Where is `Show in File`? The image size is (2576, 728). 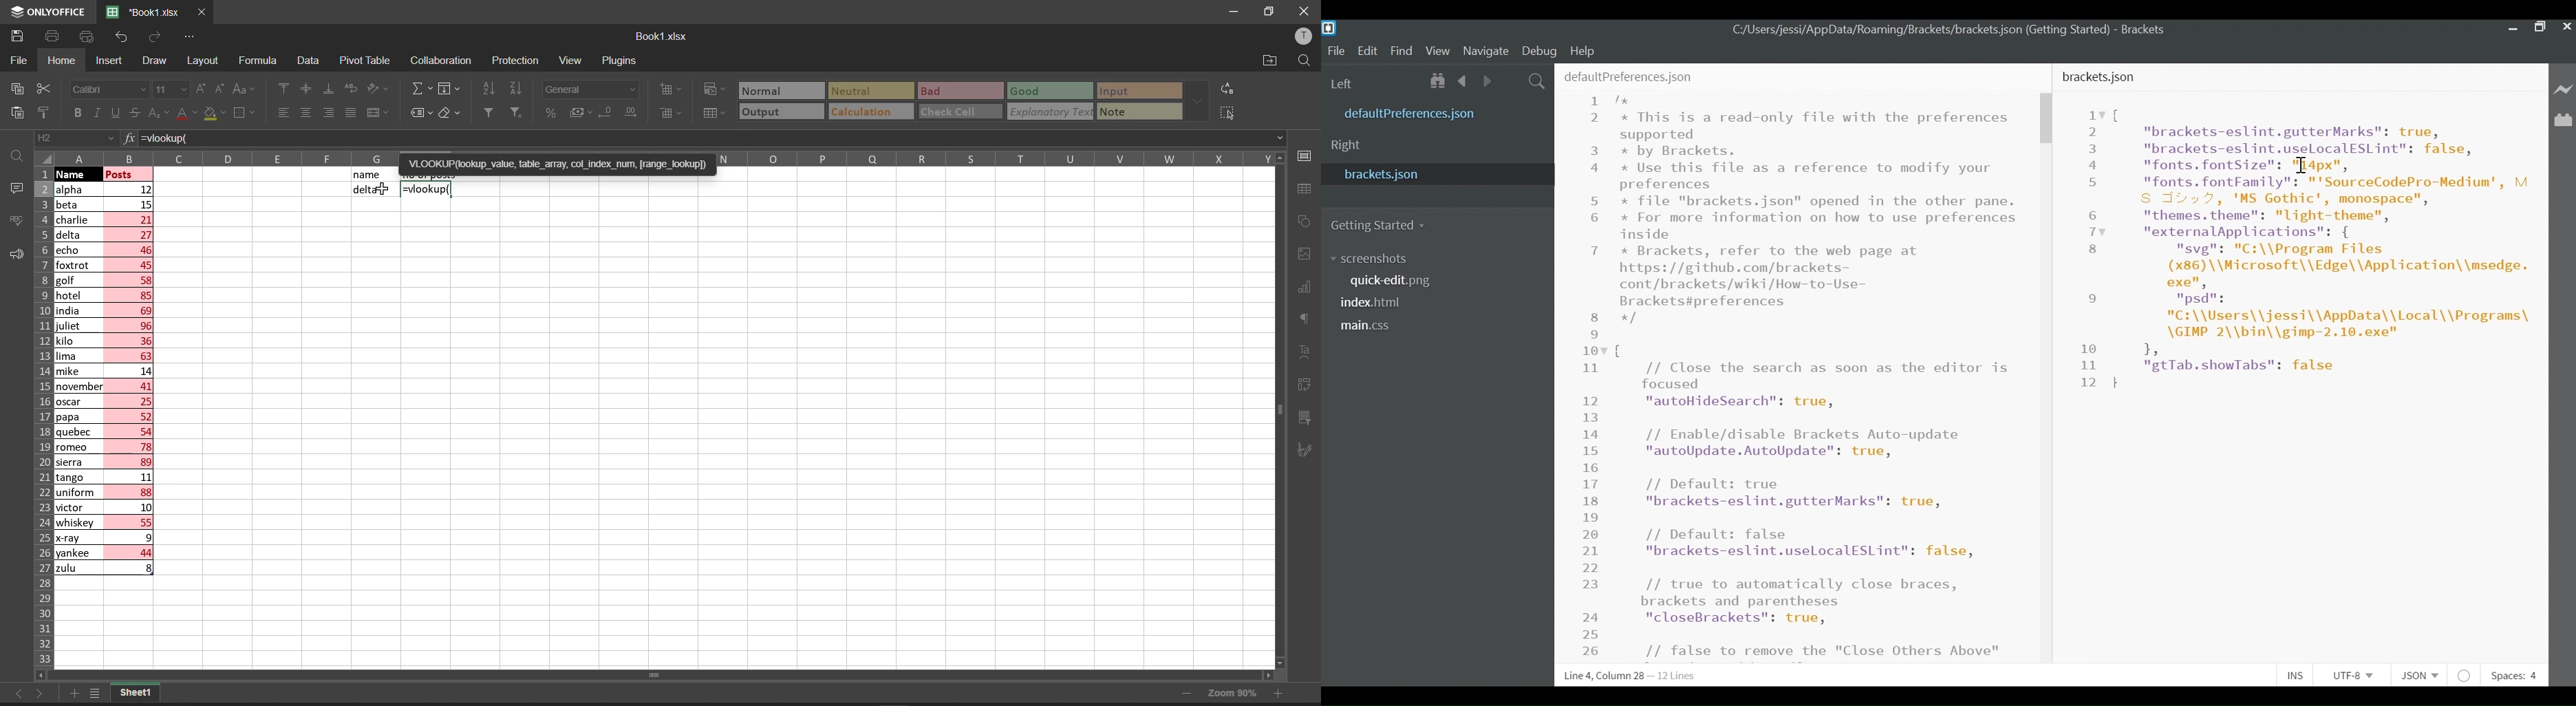
Show in File is located at coordinates (1439, 82).